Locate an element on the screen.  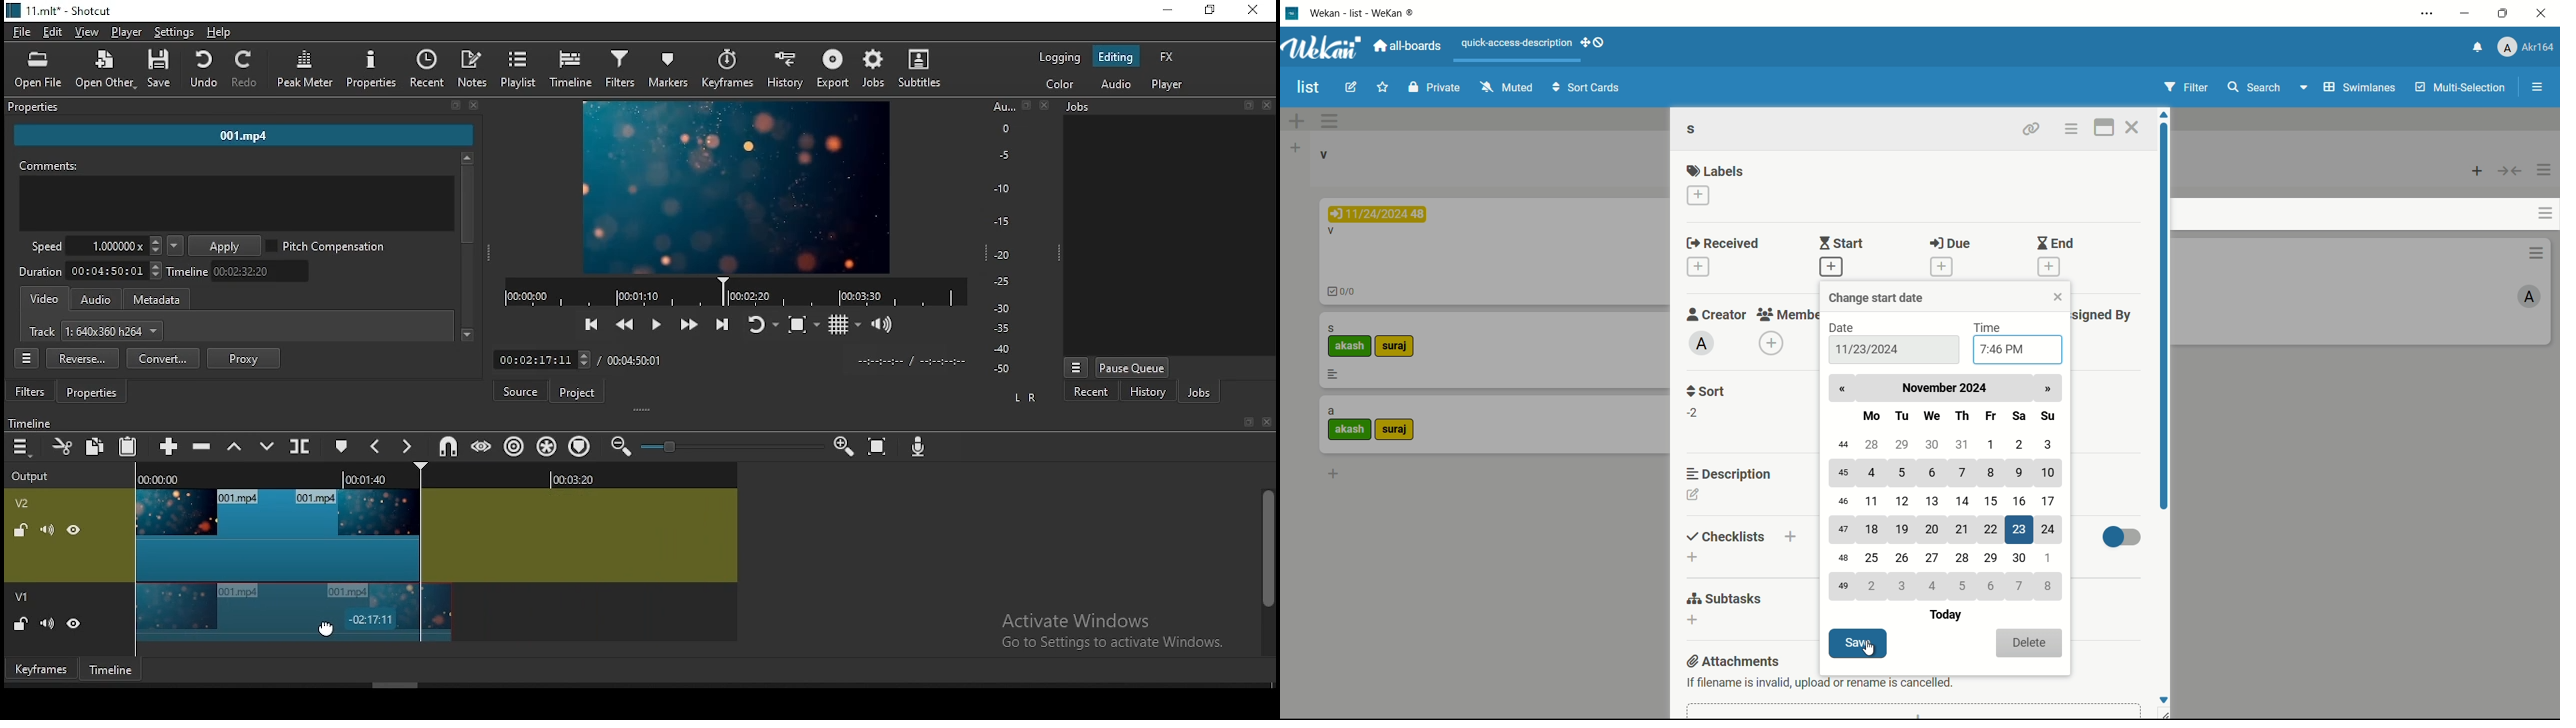
track duration is located at coordinates (91, 270).